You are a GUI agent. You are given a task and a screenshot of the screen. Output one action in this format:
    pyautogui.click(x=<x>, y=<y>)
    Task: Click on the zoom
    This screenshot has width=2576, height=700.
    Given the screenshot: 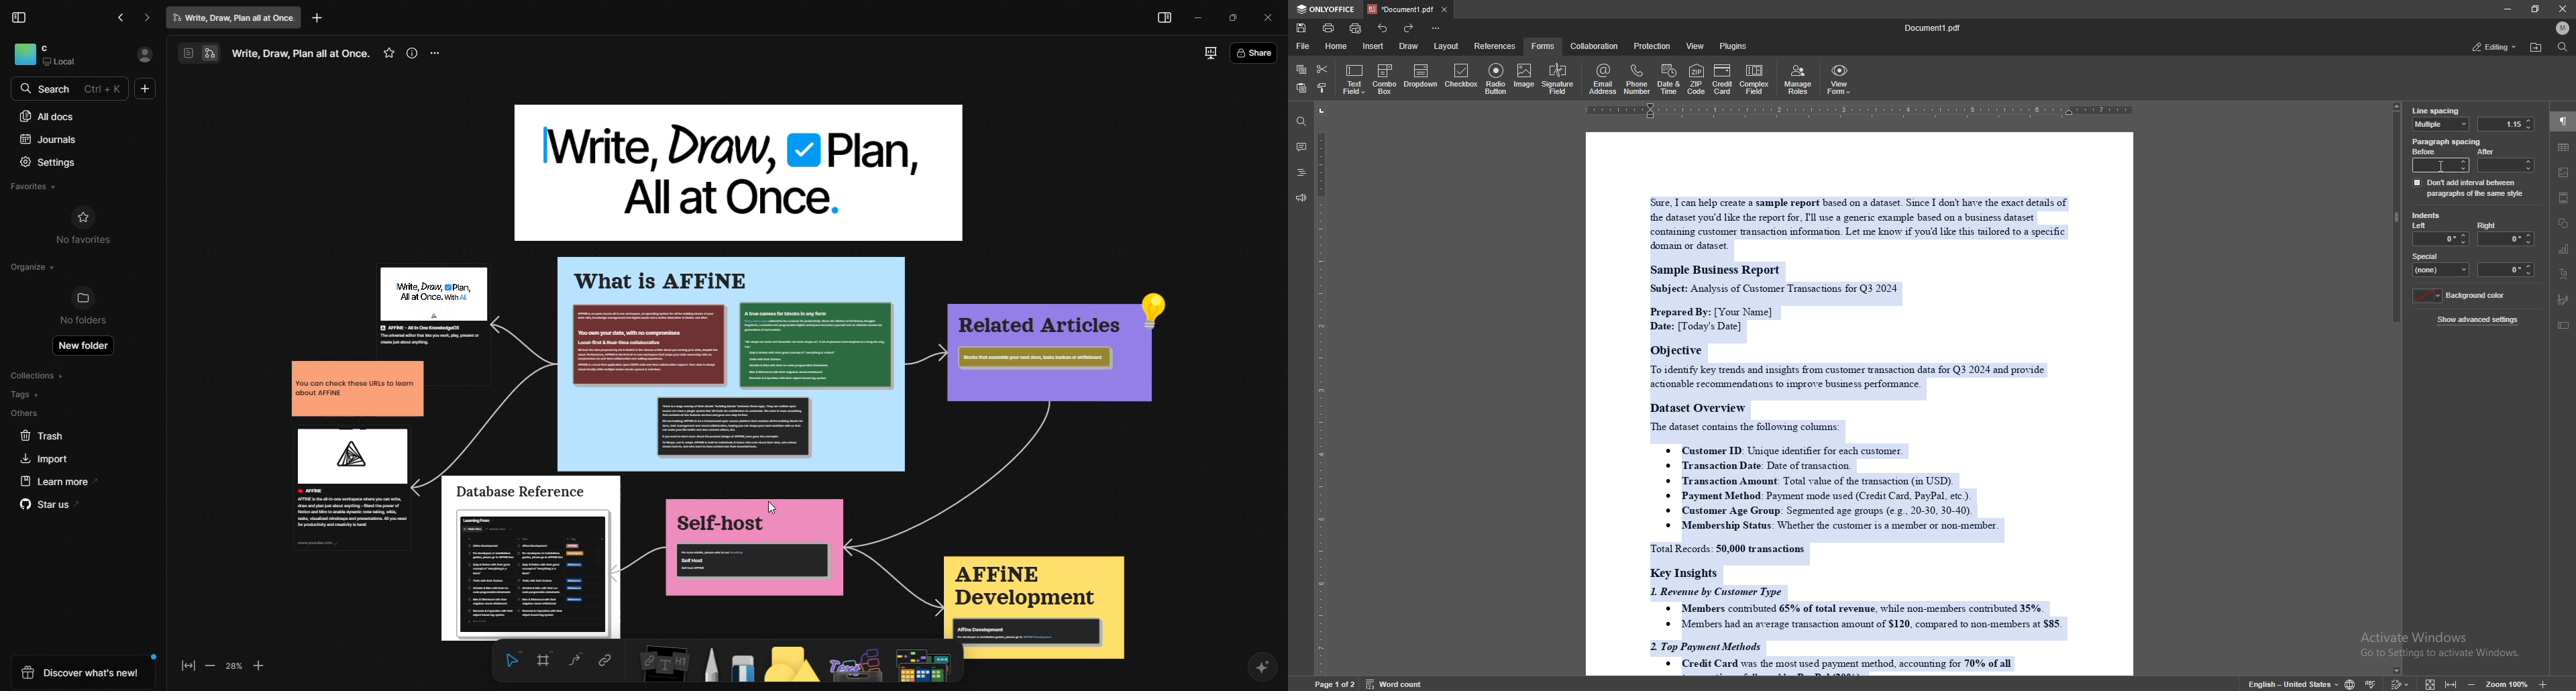 What is the action you would take?
    pyautogui.click(x=2508, y=684)
    